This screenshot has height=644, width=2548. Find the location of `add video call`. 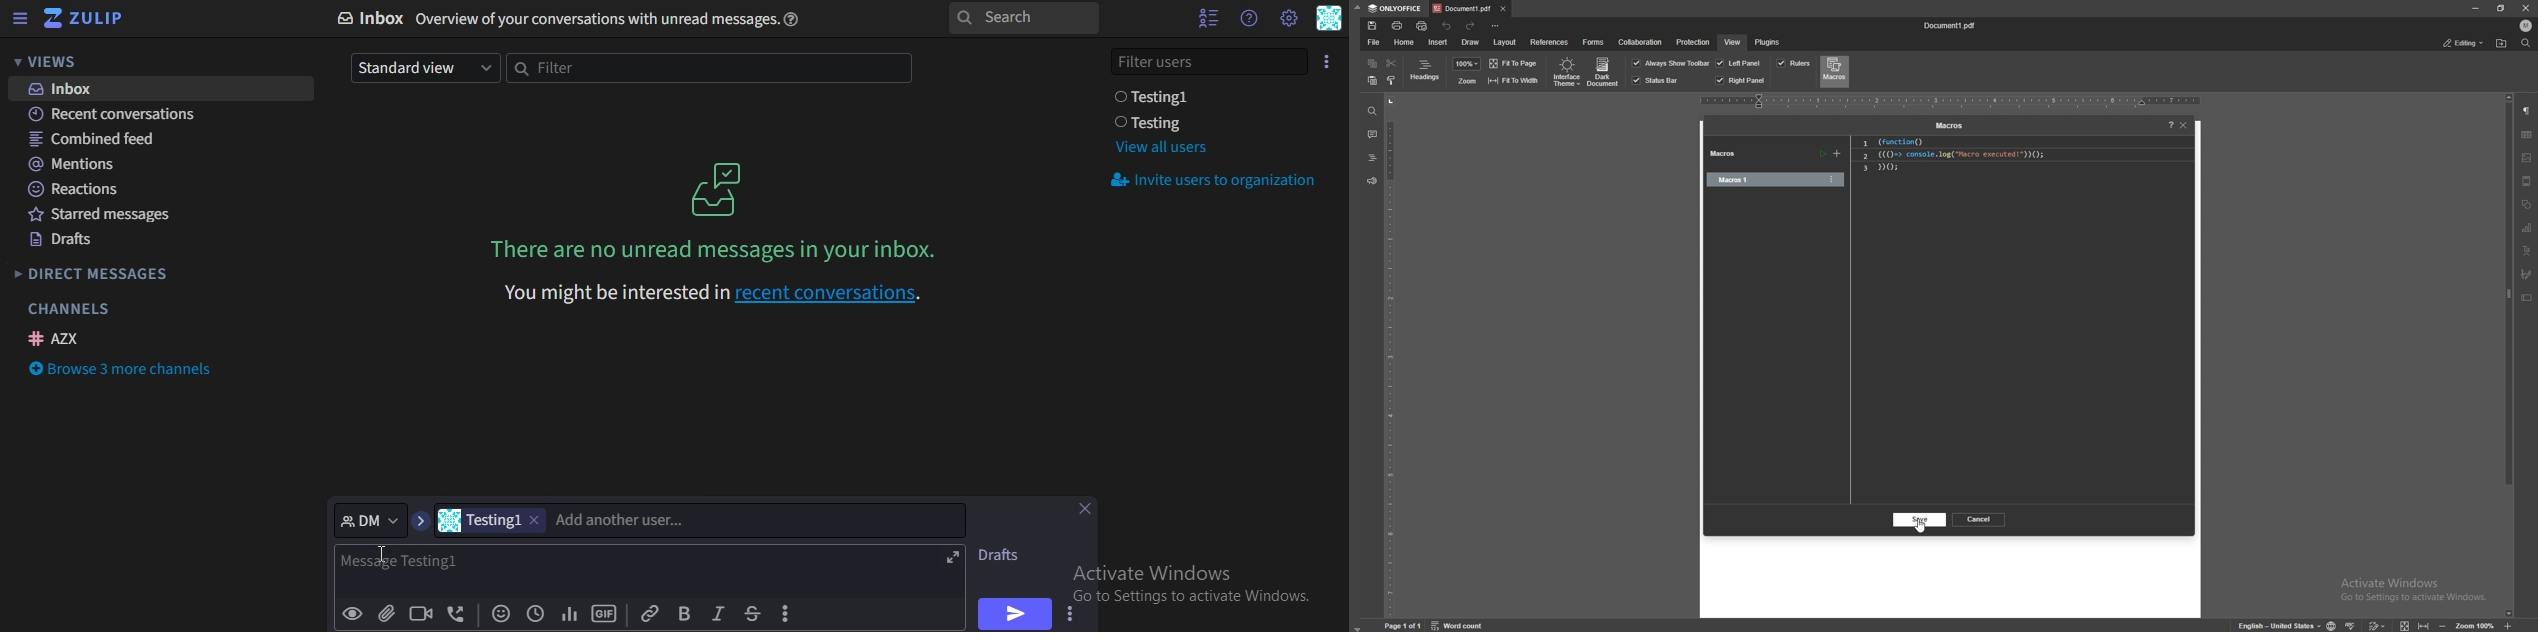

add video call is located at coordinates (422, 613).